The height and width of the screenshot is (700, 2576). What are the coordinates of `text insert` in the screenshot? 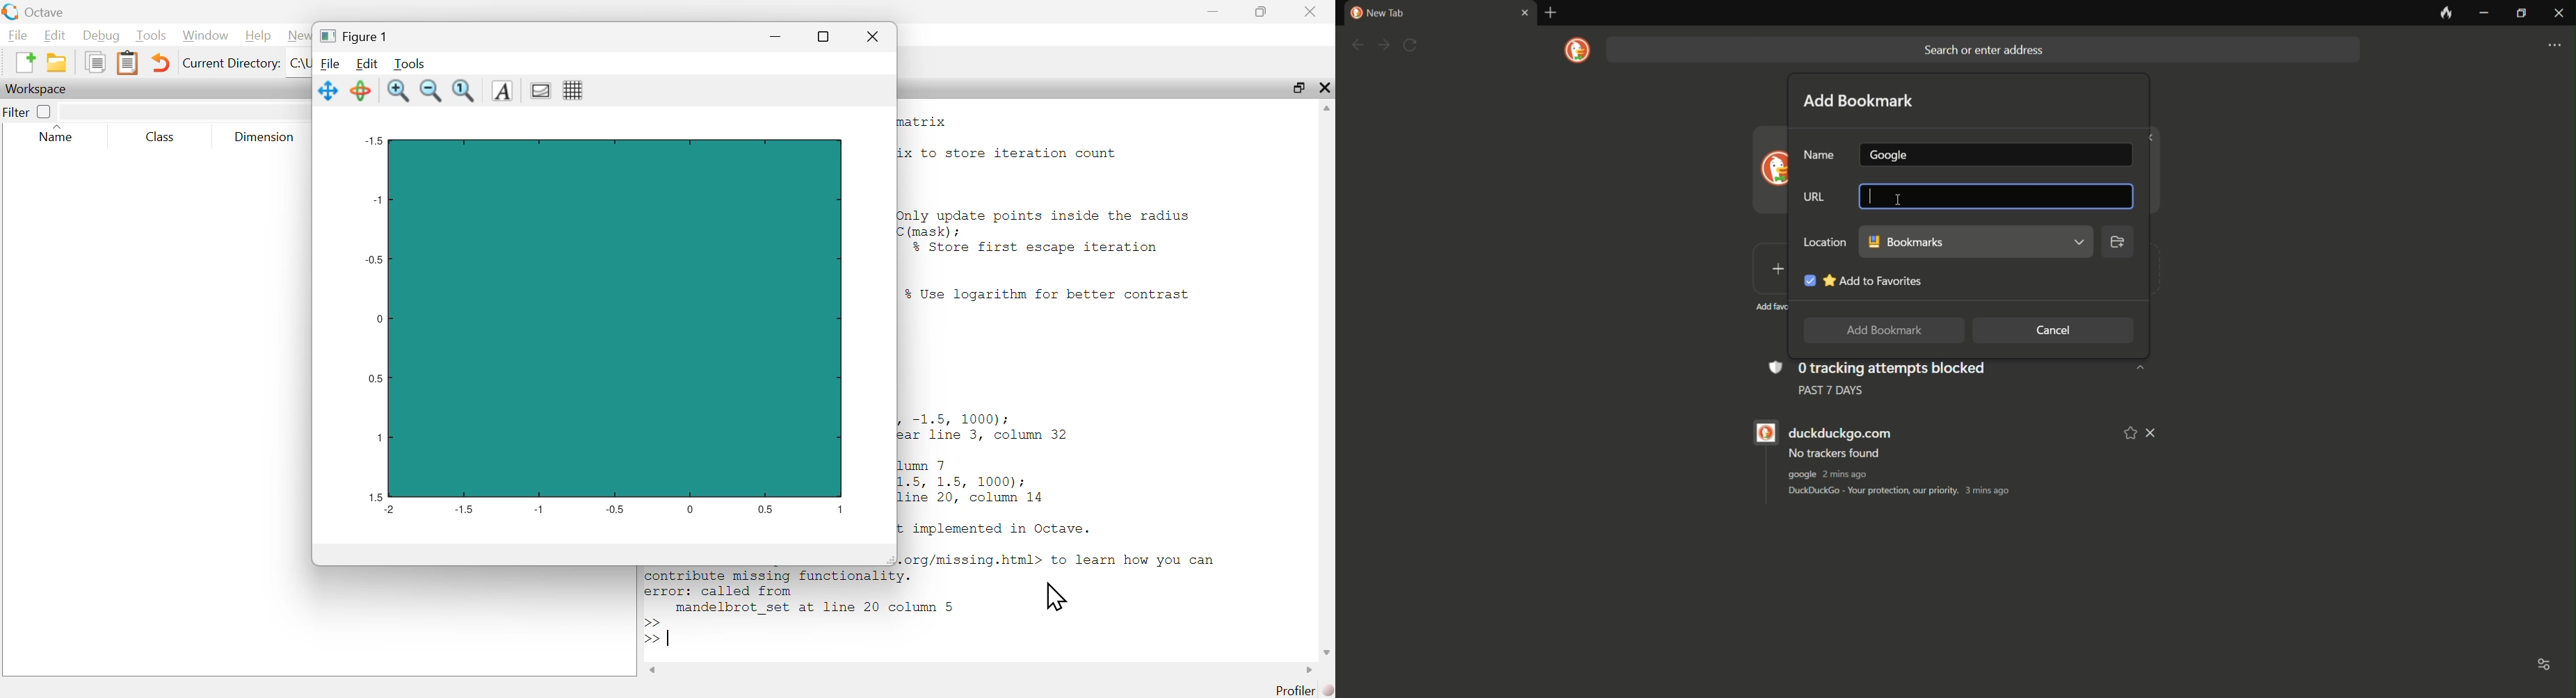 It's located at (503, 91).